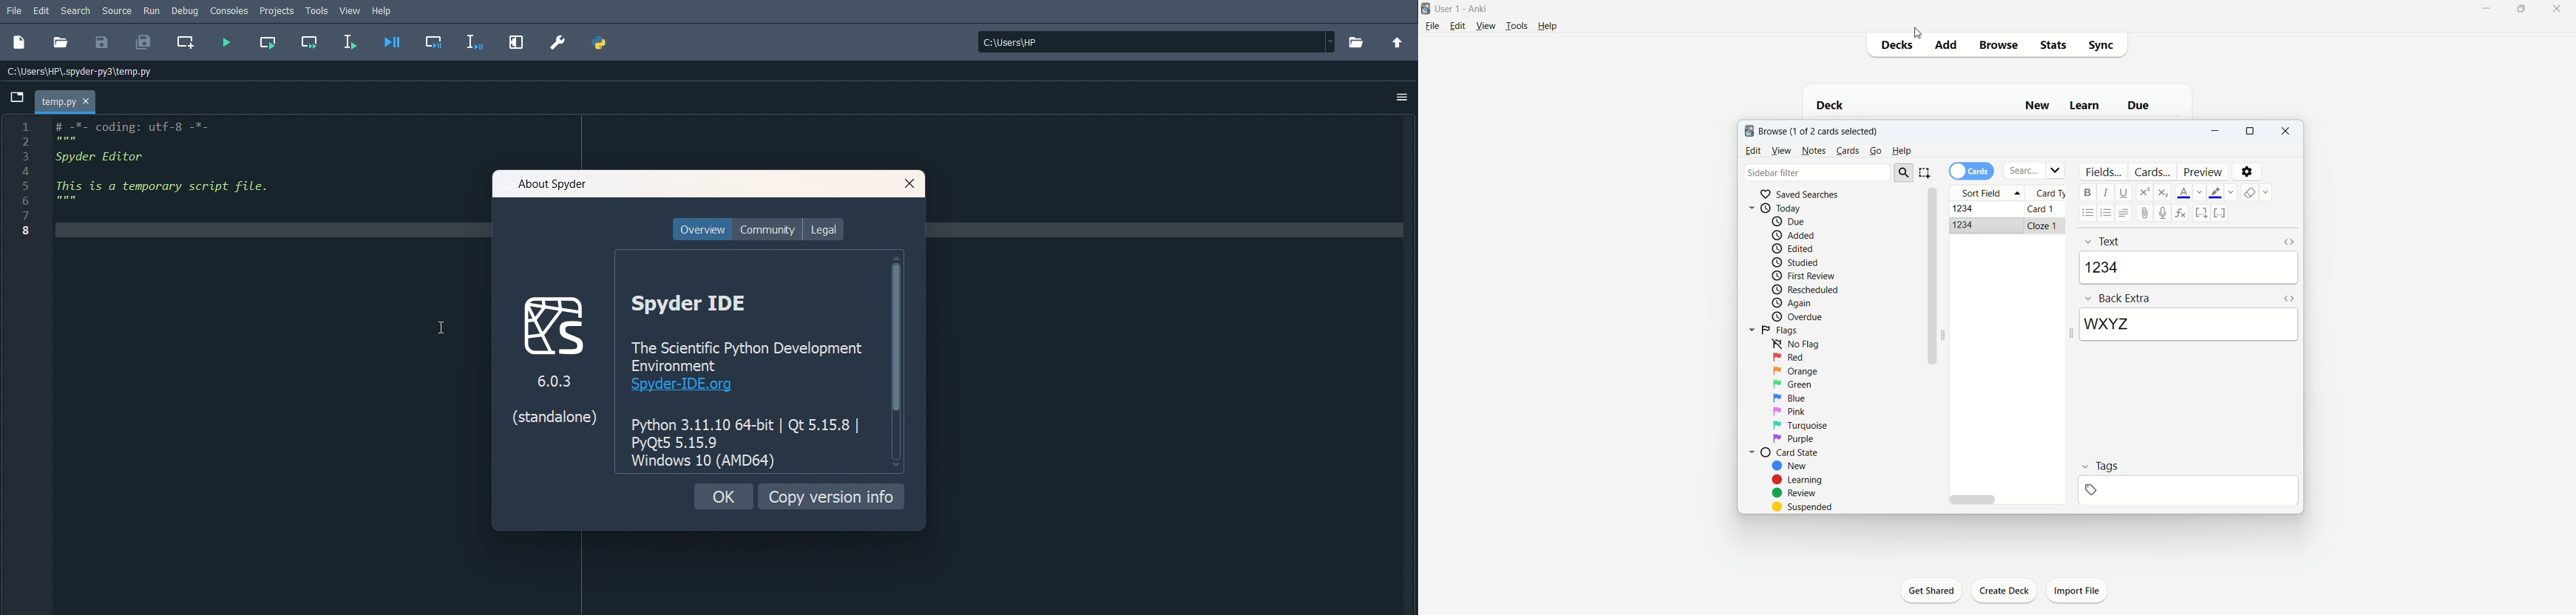 The width and height of the screenshot is (2576, 616). I want to click on Legal, so click(824, 229).